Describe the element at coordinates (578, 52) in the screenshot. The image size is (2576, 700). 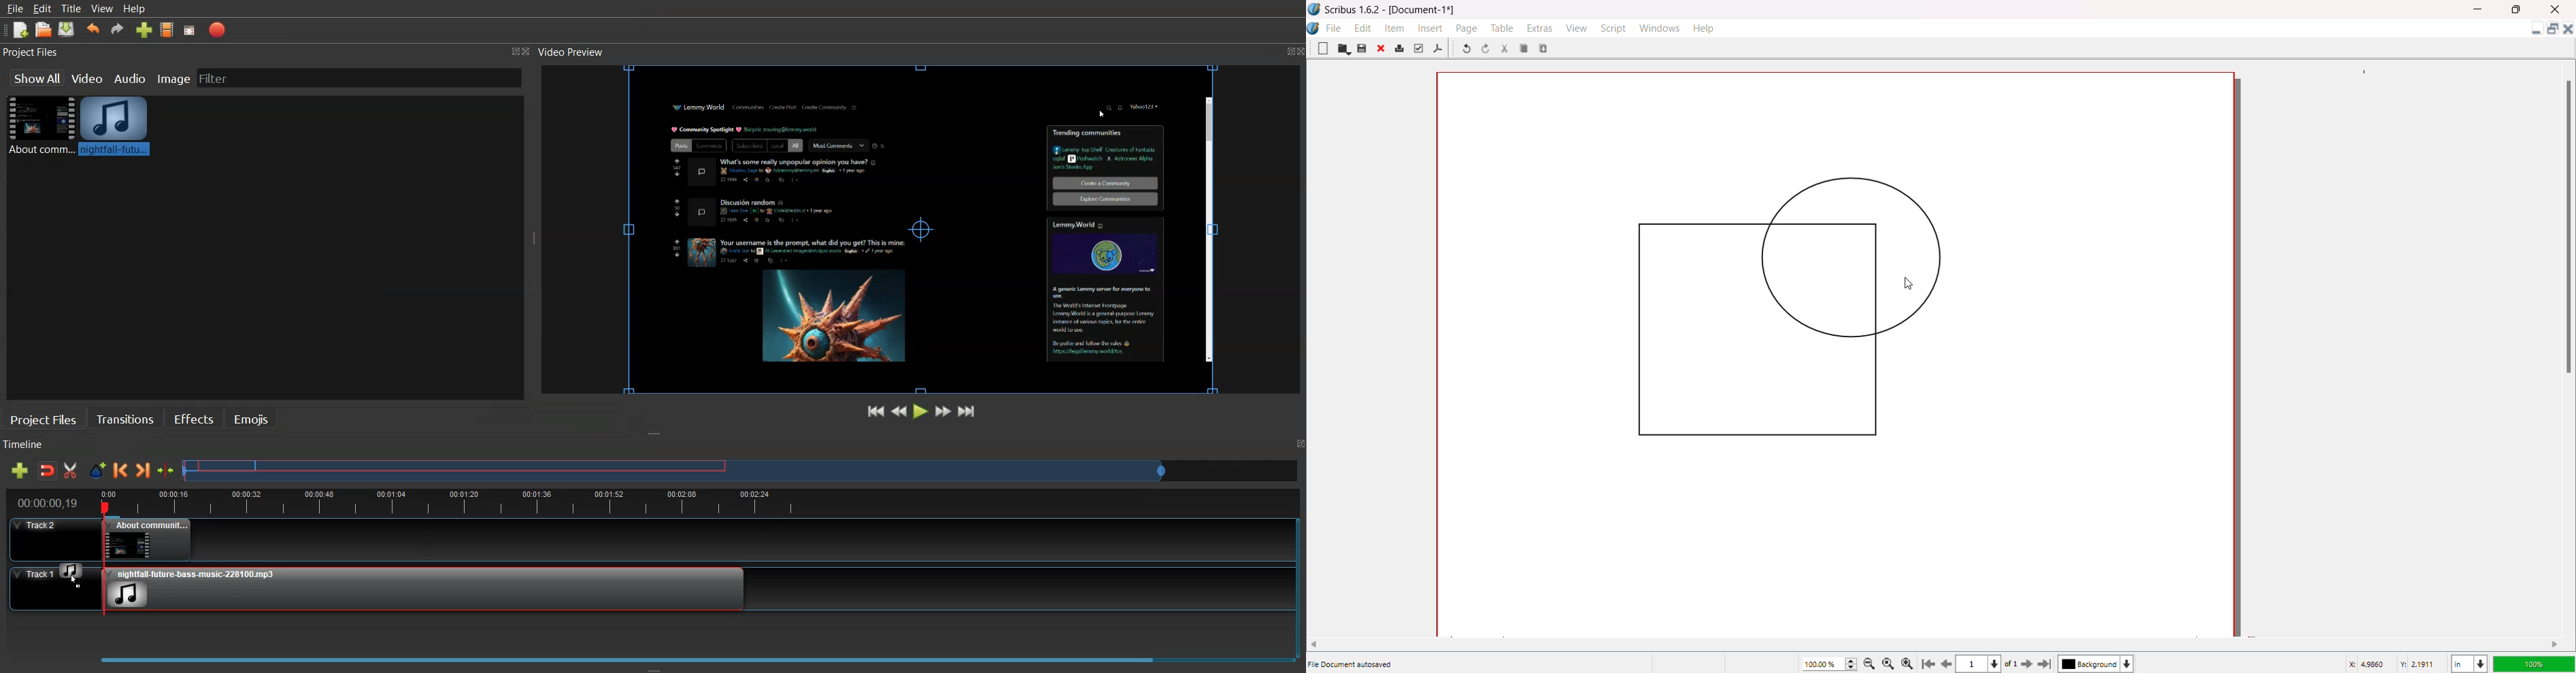
I see `Video Preview` at that location.